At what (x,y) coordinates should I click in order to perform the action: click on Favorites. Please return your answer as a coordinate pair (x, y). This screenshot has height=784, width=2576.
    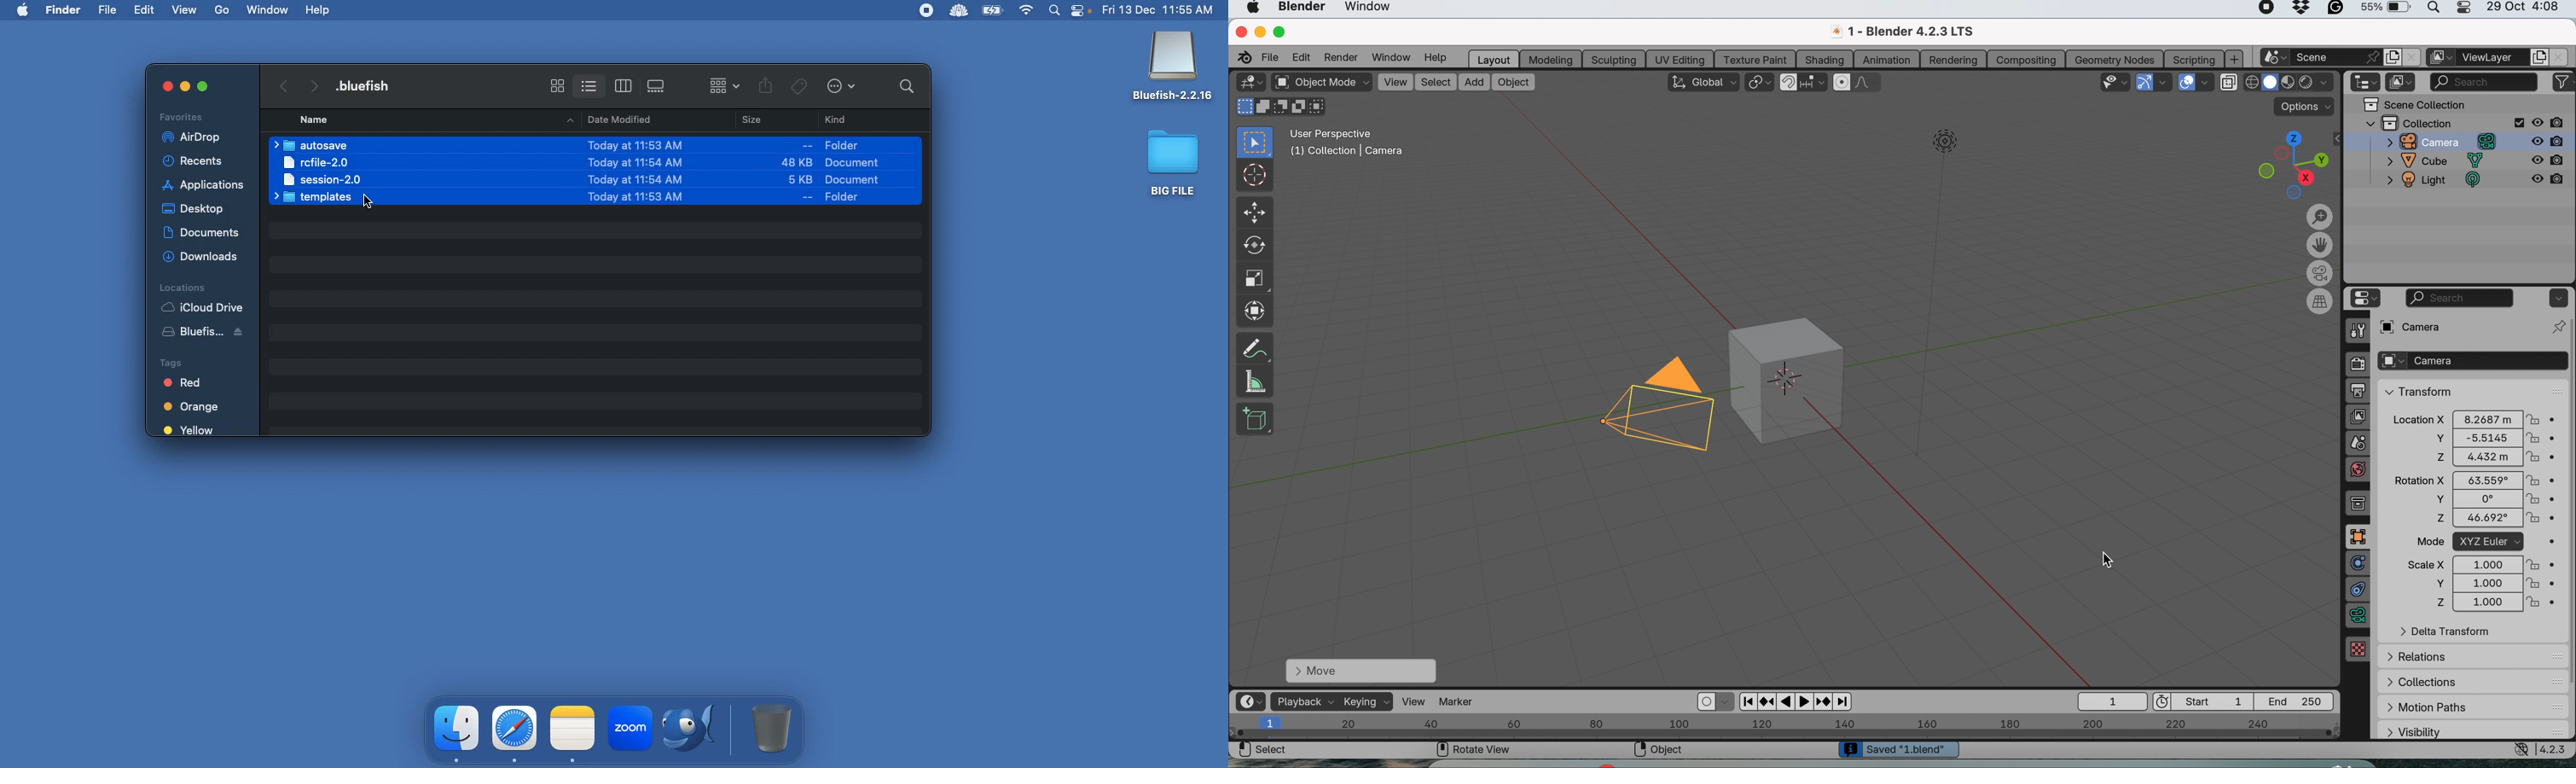
    Looking at the image, I should click on (183, 116).